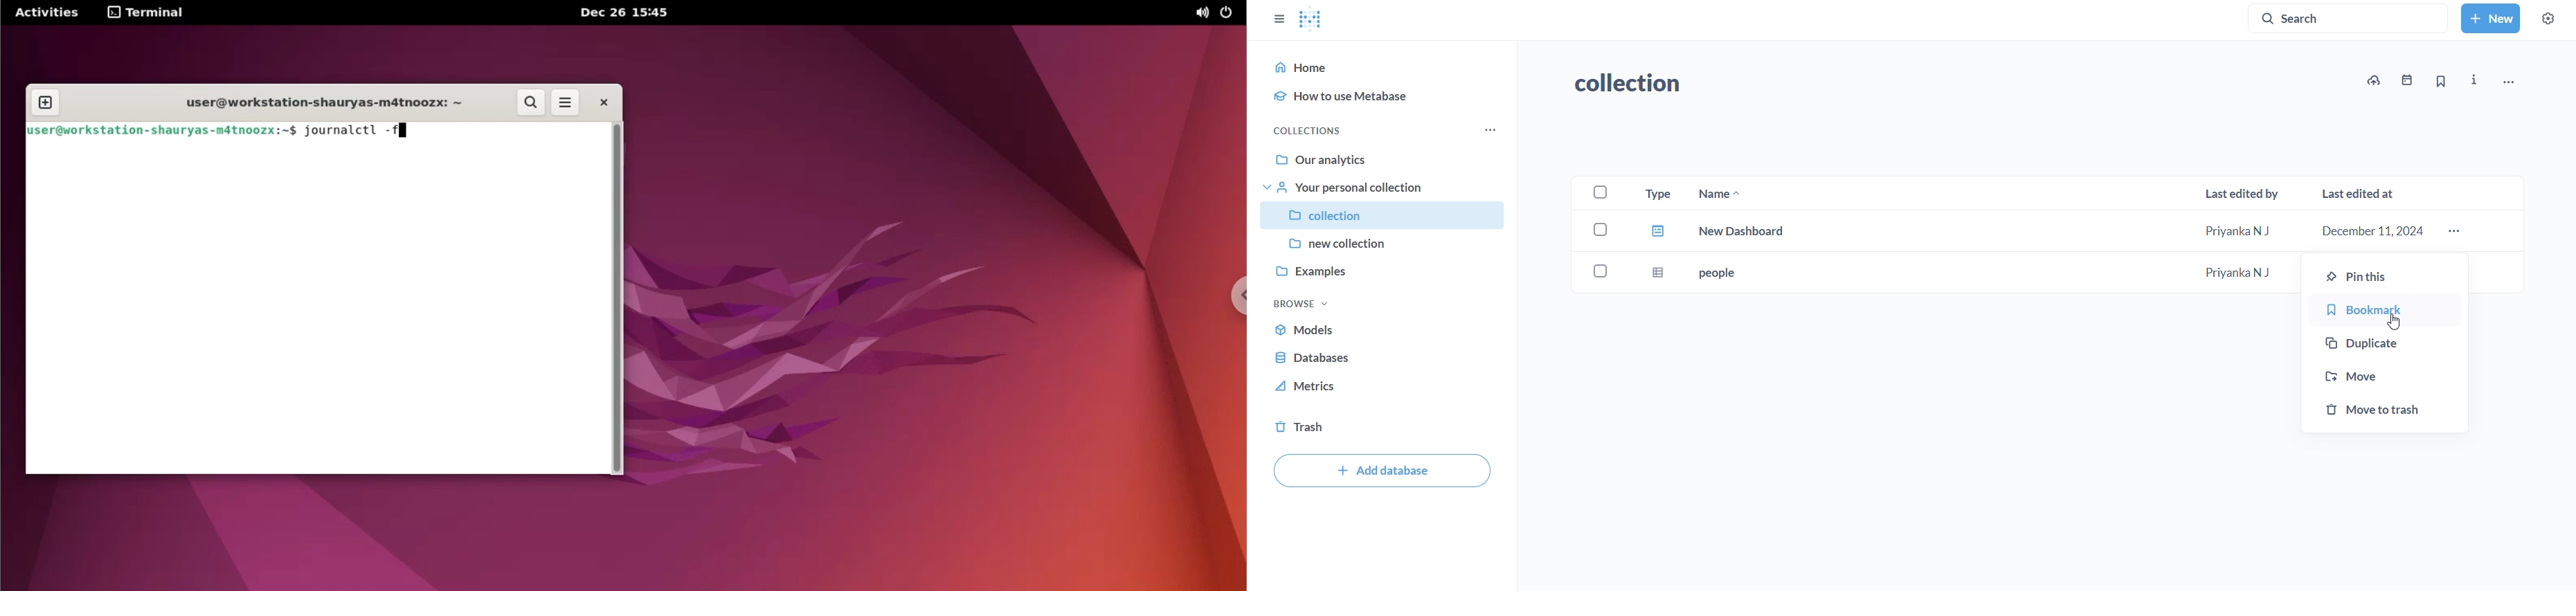  What do you see at coordinates (369, 132) in the screenshot?
I see `journalctl  -f` at bounding box center [369, 132].